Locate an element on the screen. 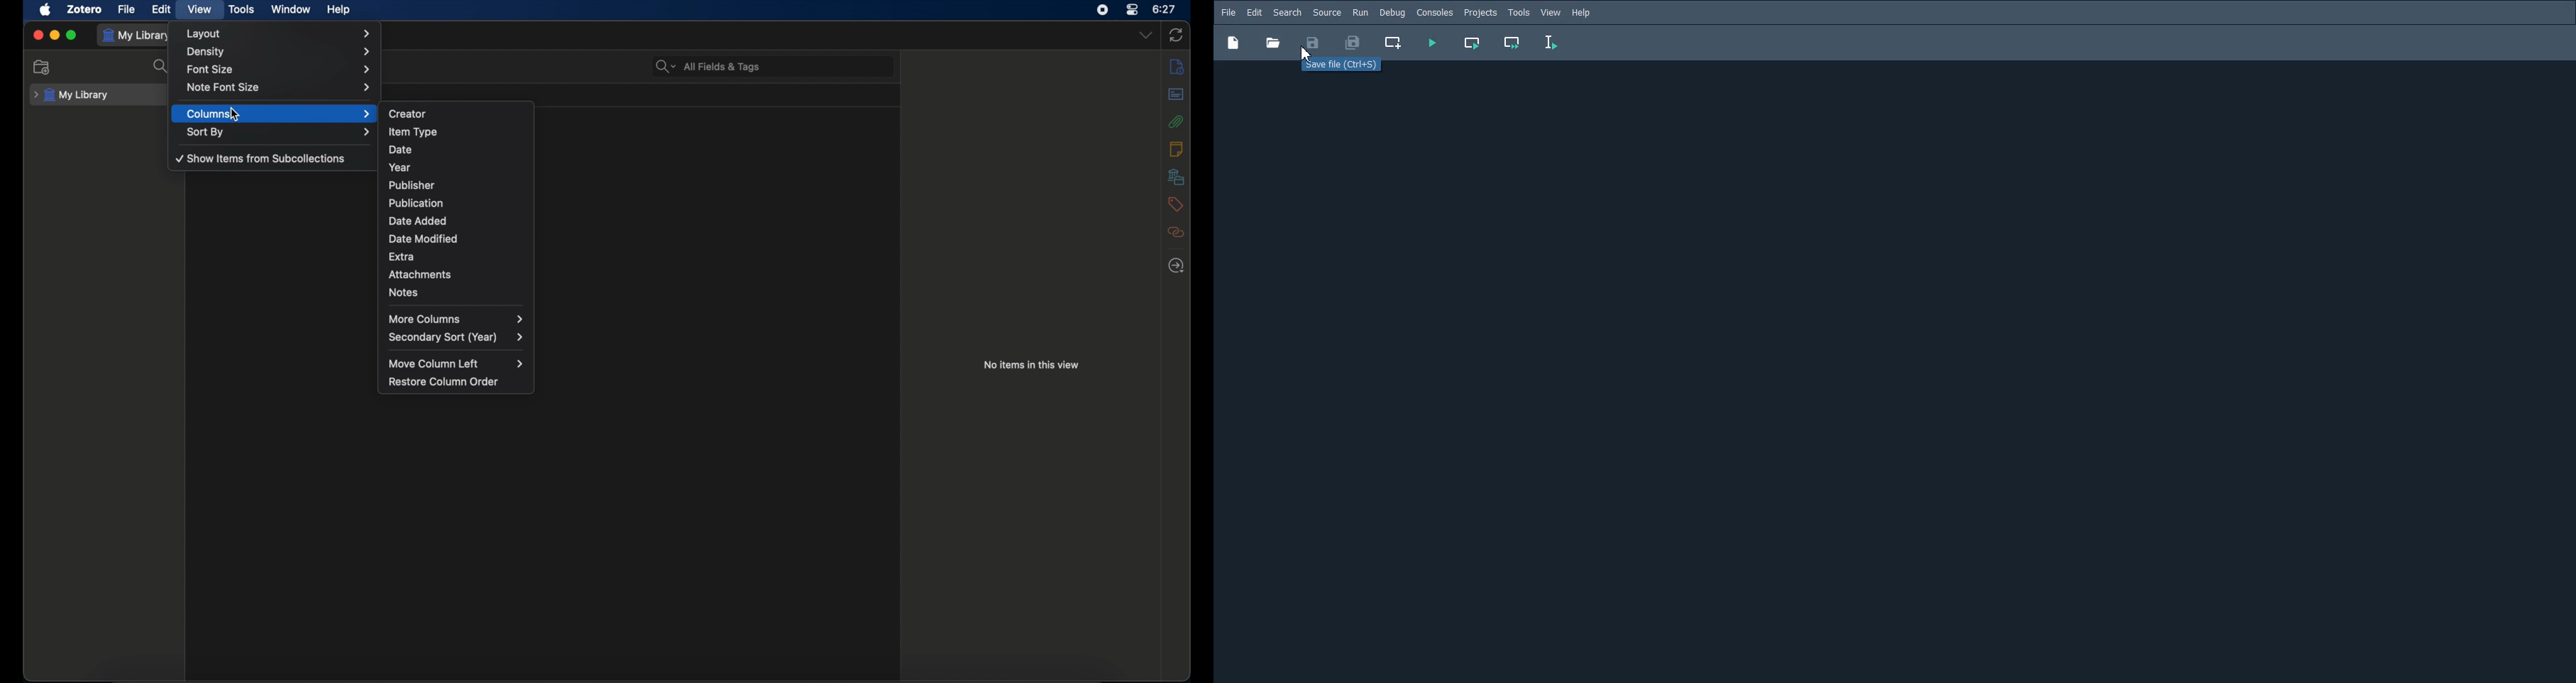  Help is located at coordinates (1583, 13).